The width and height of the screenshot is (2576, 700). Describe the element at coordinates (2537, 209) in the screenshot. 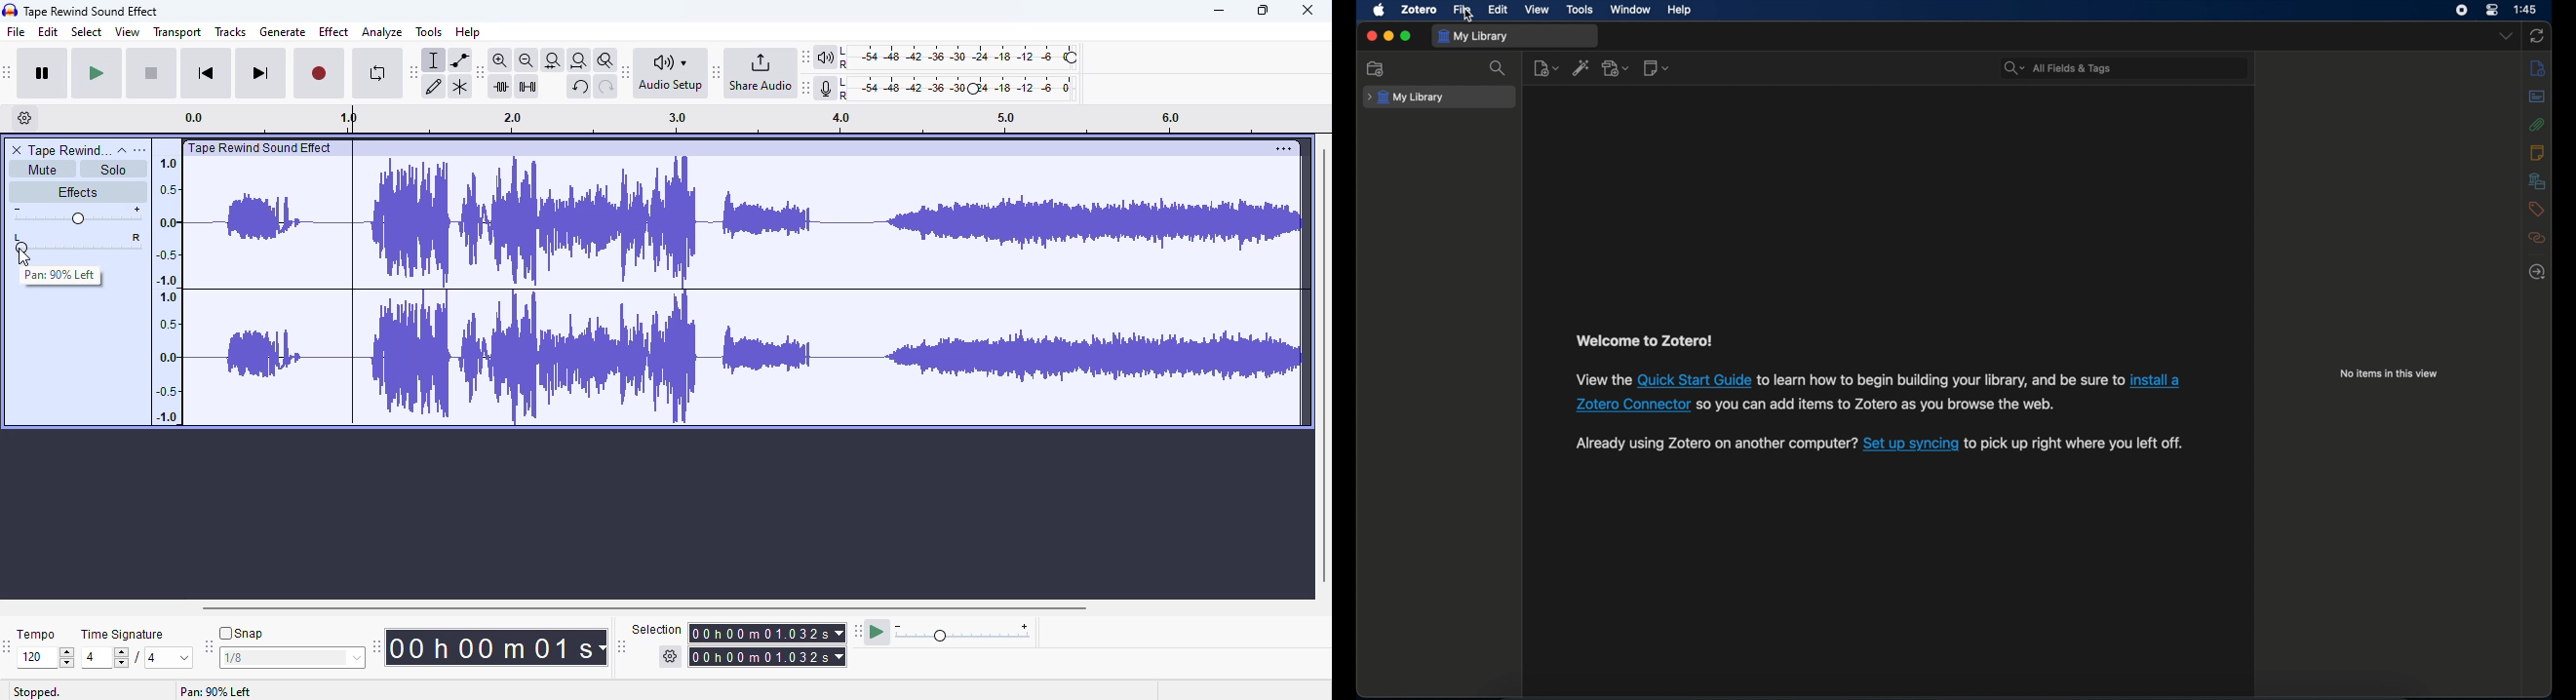

I see `tags` at that location.